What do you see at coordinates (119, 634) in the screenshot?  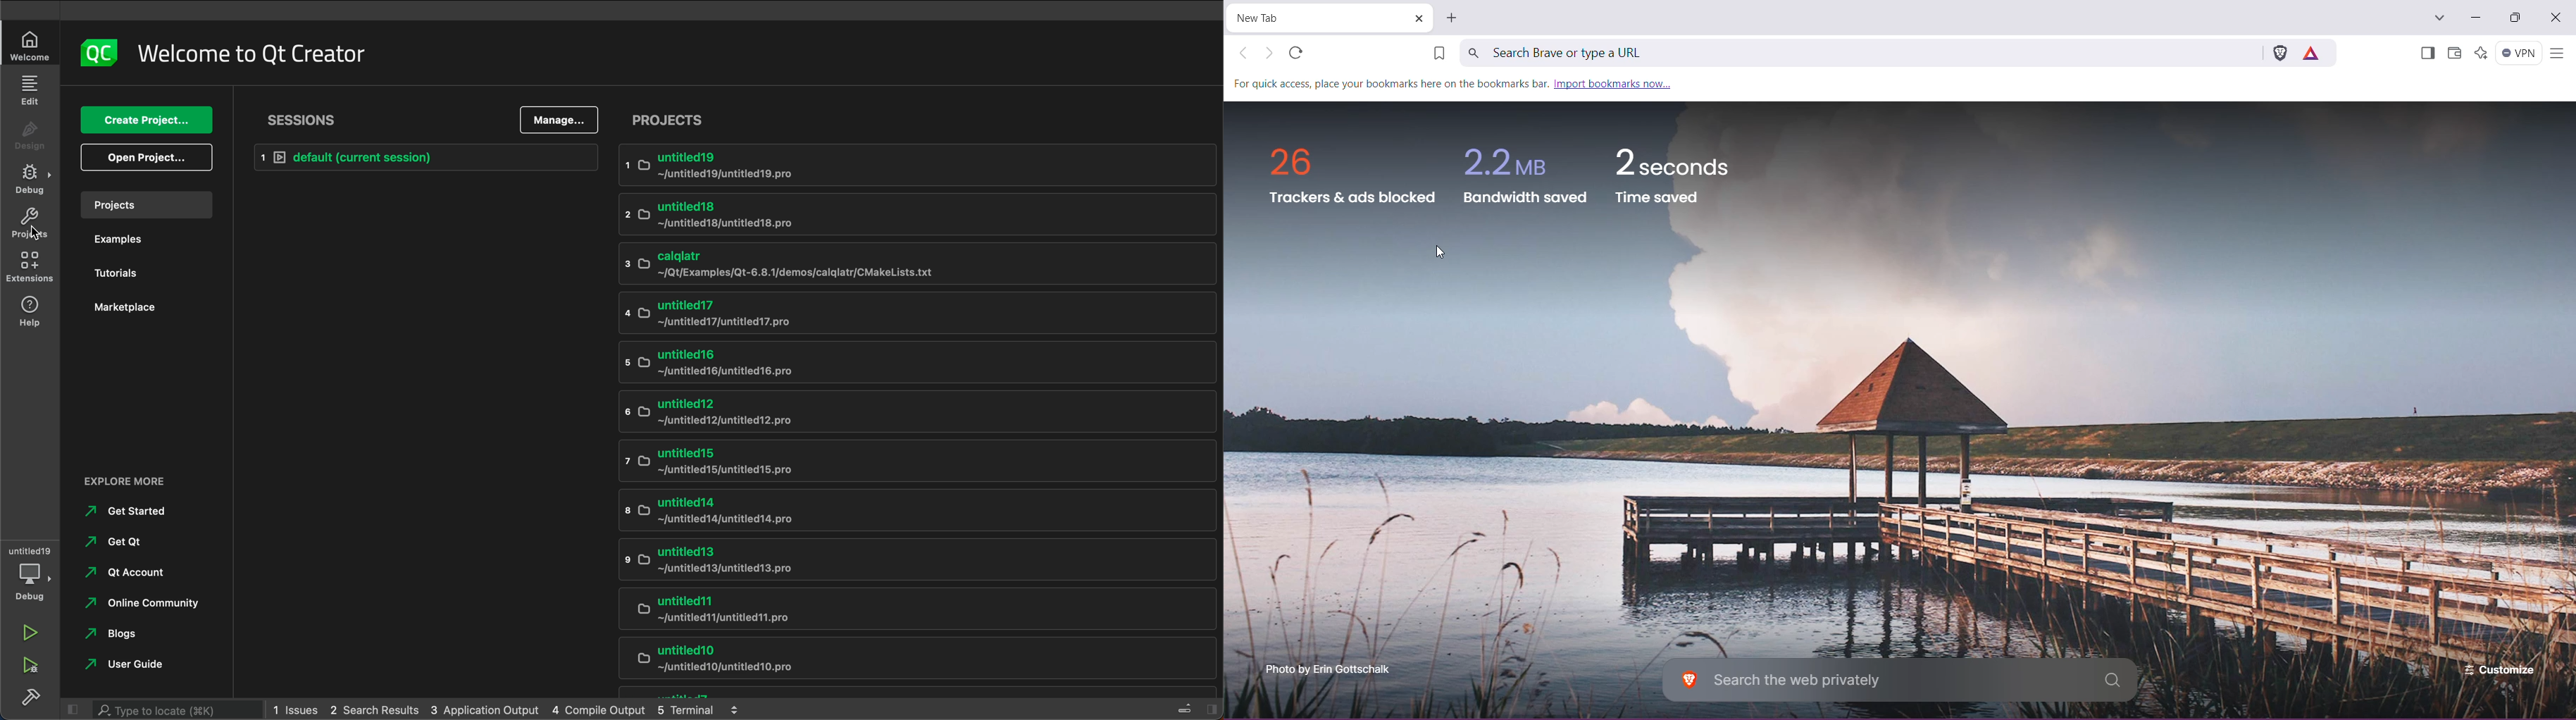 I see `Blogs ` at bounding box center [119, 634].